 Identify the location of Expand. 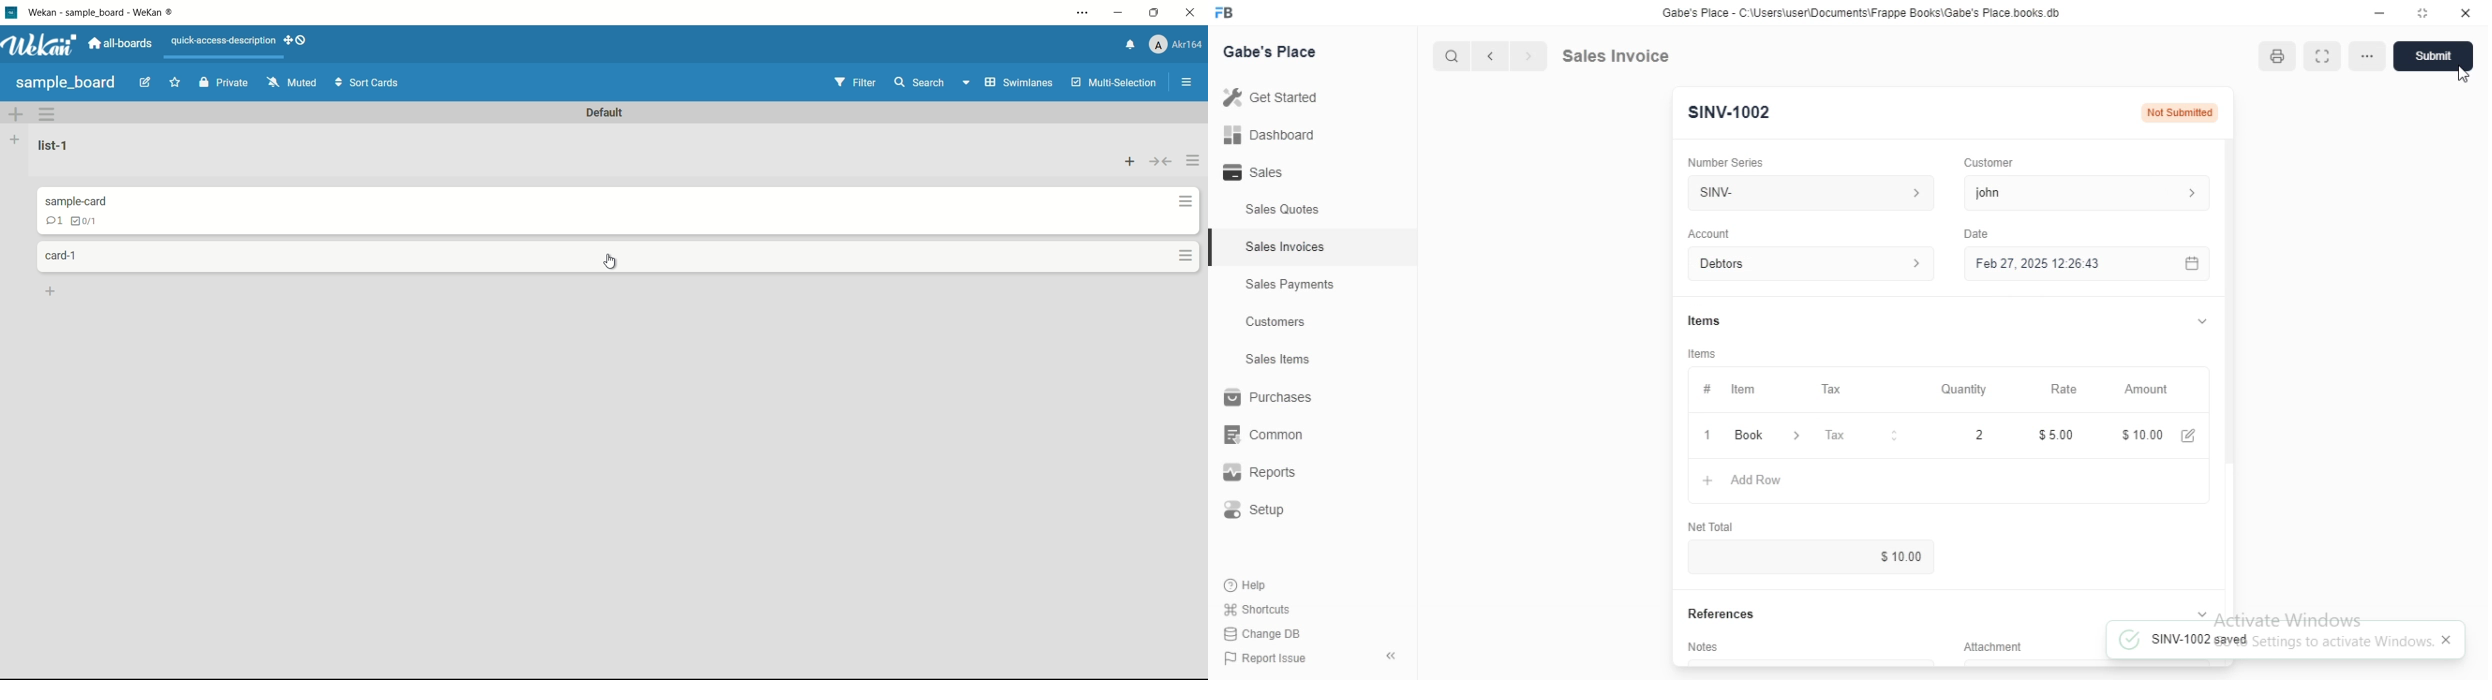
(2201, 612).